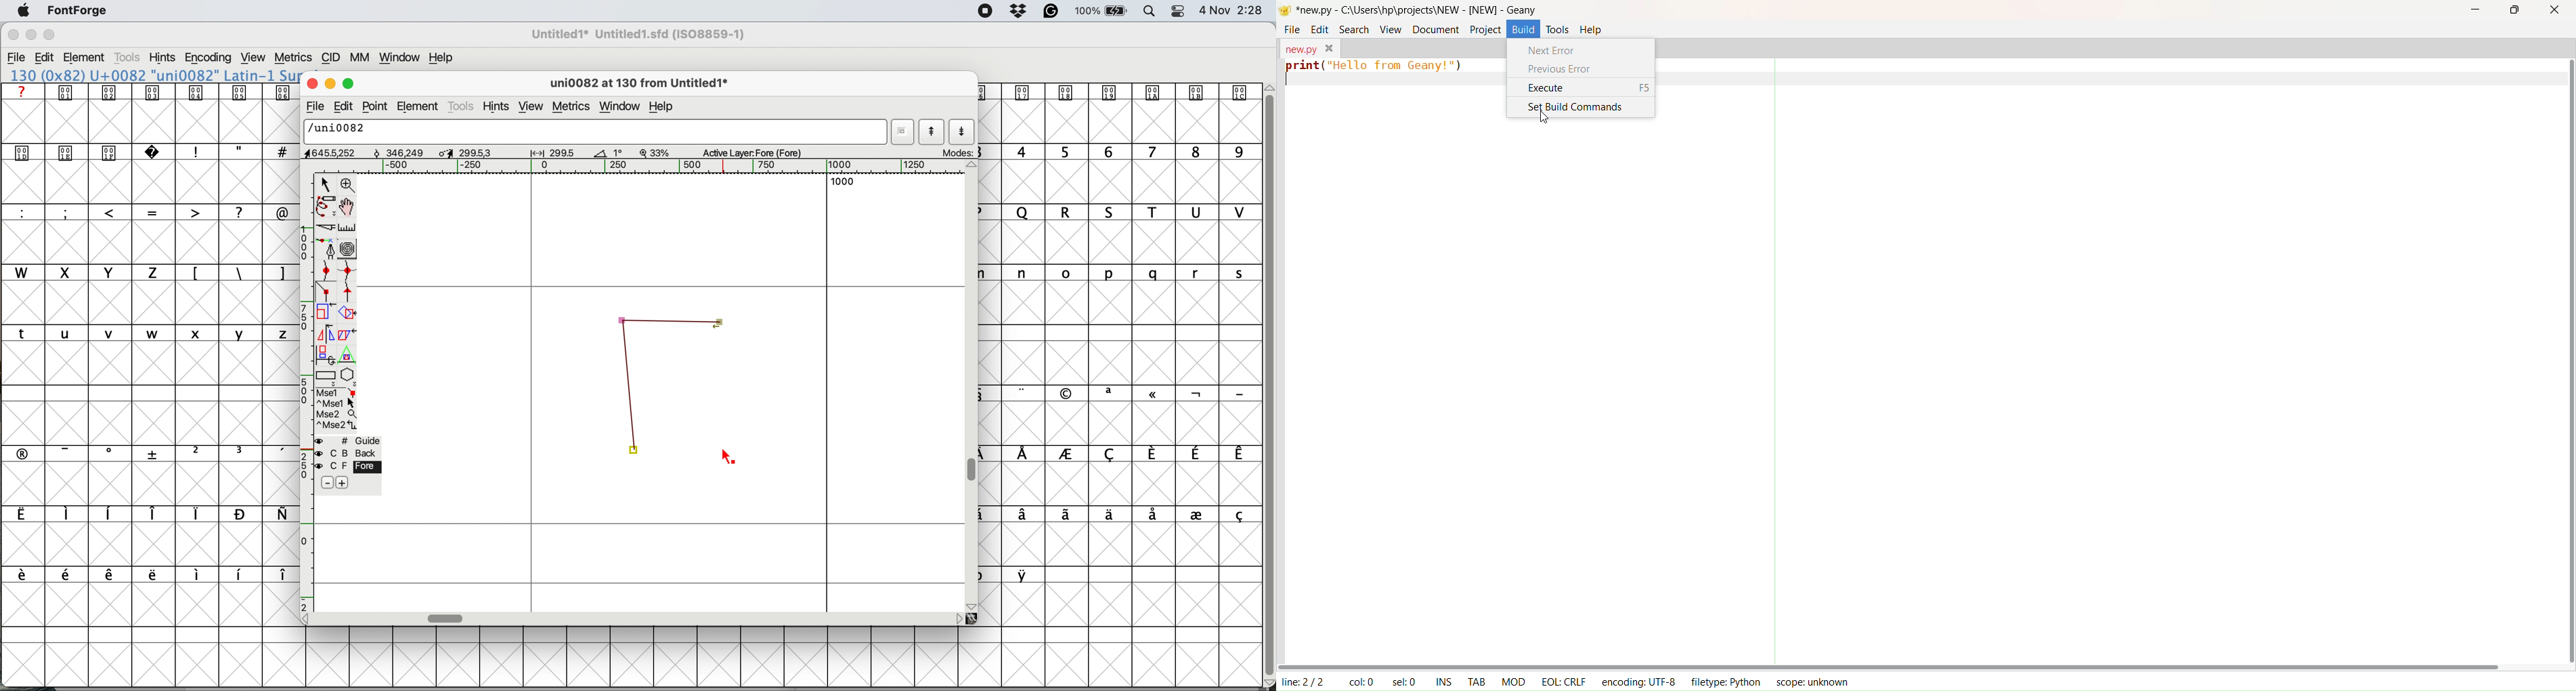 This screenshot has height=700, width=2576. I want to click on set build command, so click(1575, 108).